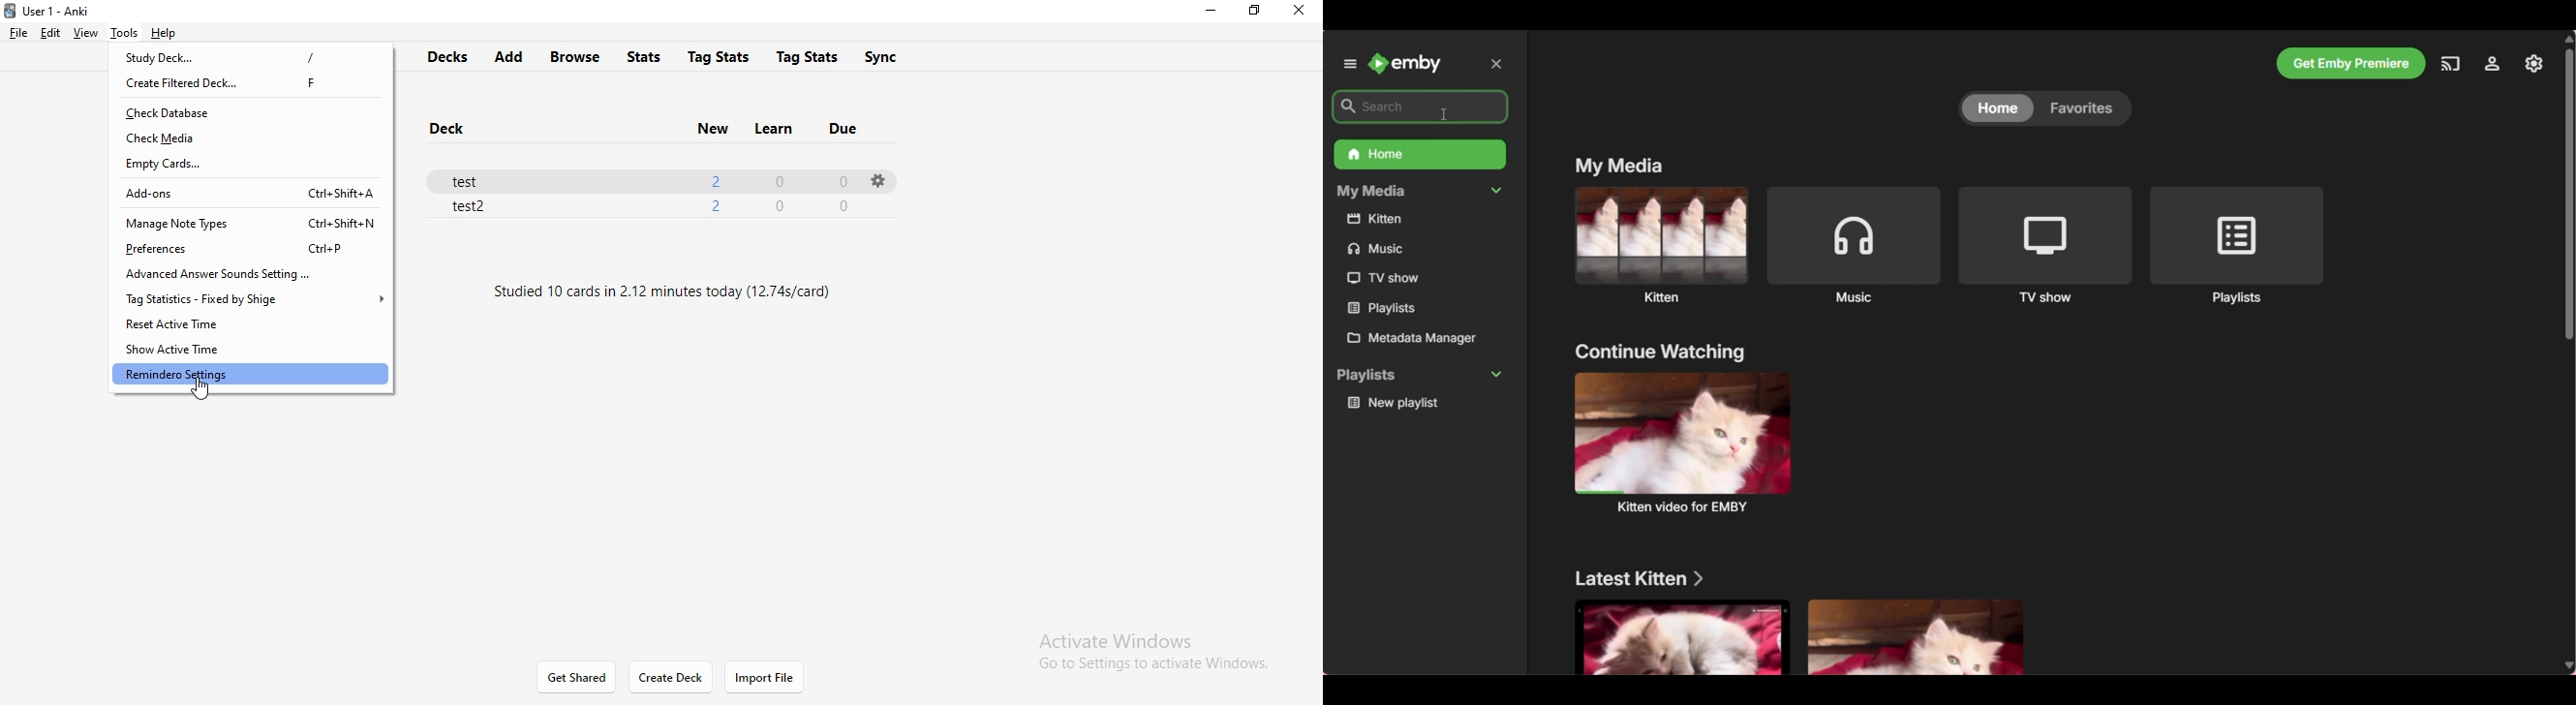 Image resolution: width=2576 pixels, height=728 pixels. What do you see at coordinates (1500, 62) in the screenshot?
I see `close` at bounding box center [1500, 62].